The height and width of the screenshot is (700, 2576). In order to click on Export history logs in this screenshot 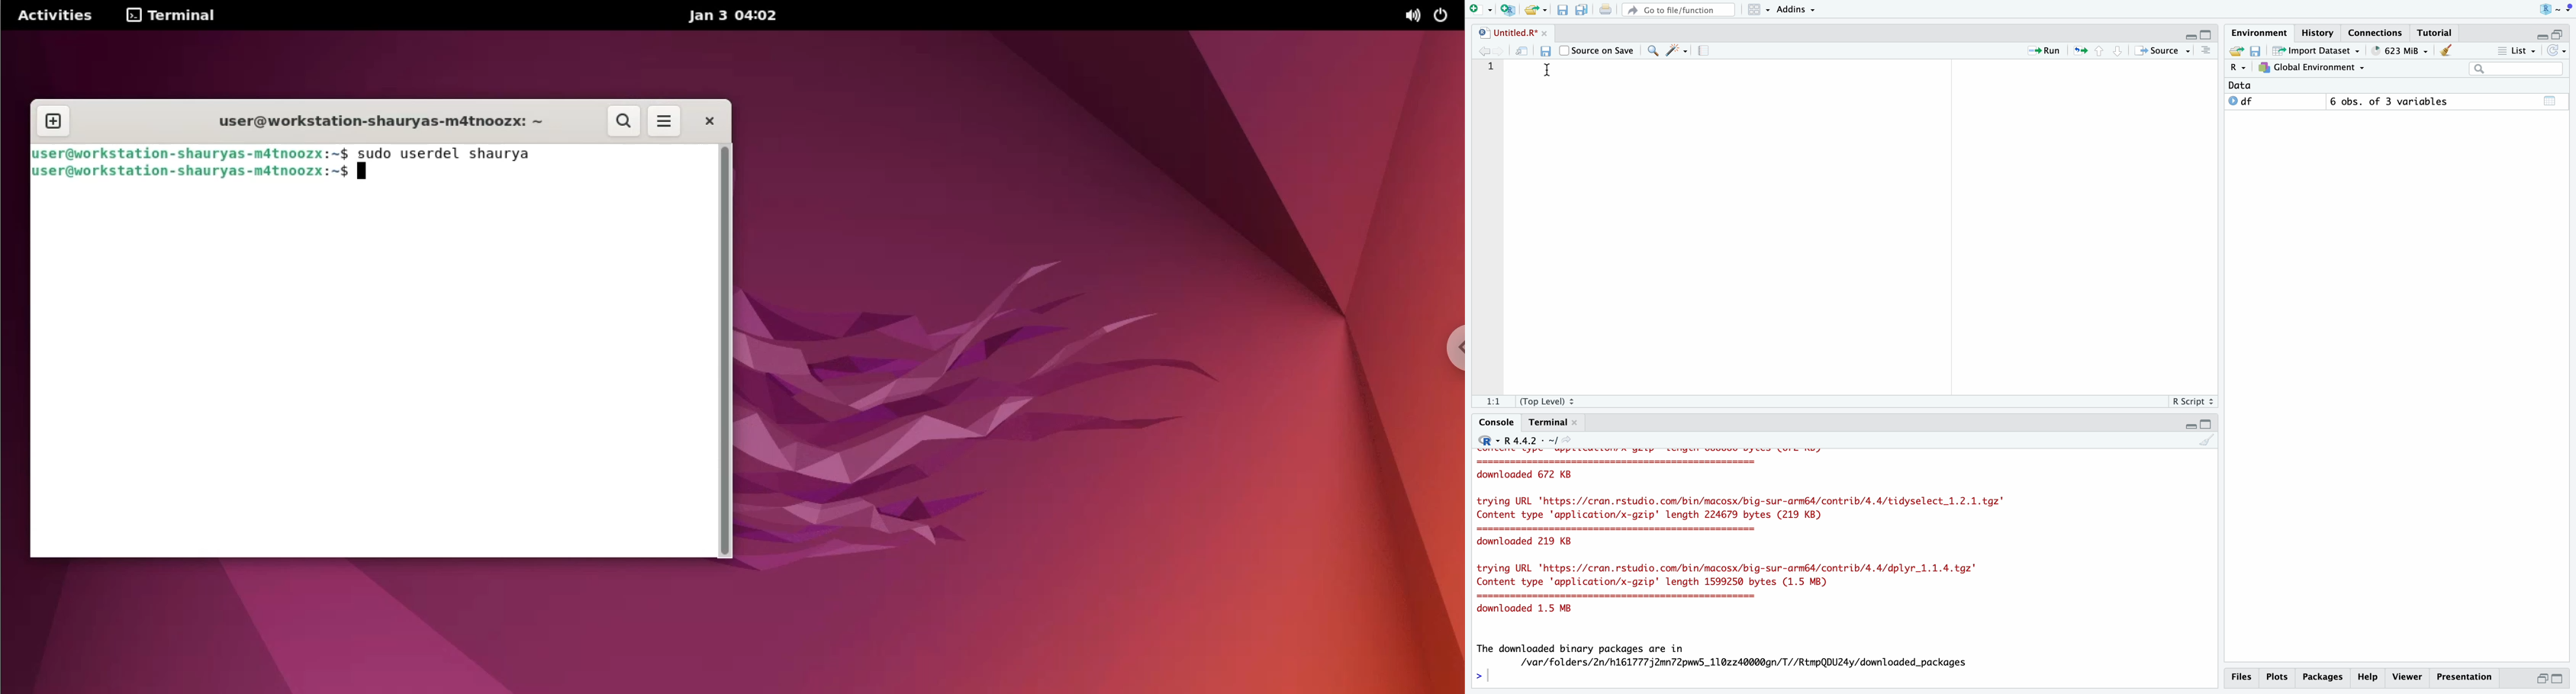, I will do `click(2238, 51)`.